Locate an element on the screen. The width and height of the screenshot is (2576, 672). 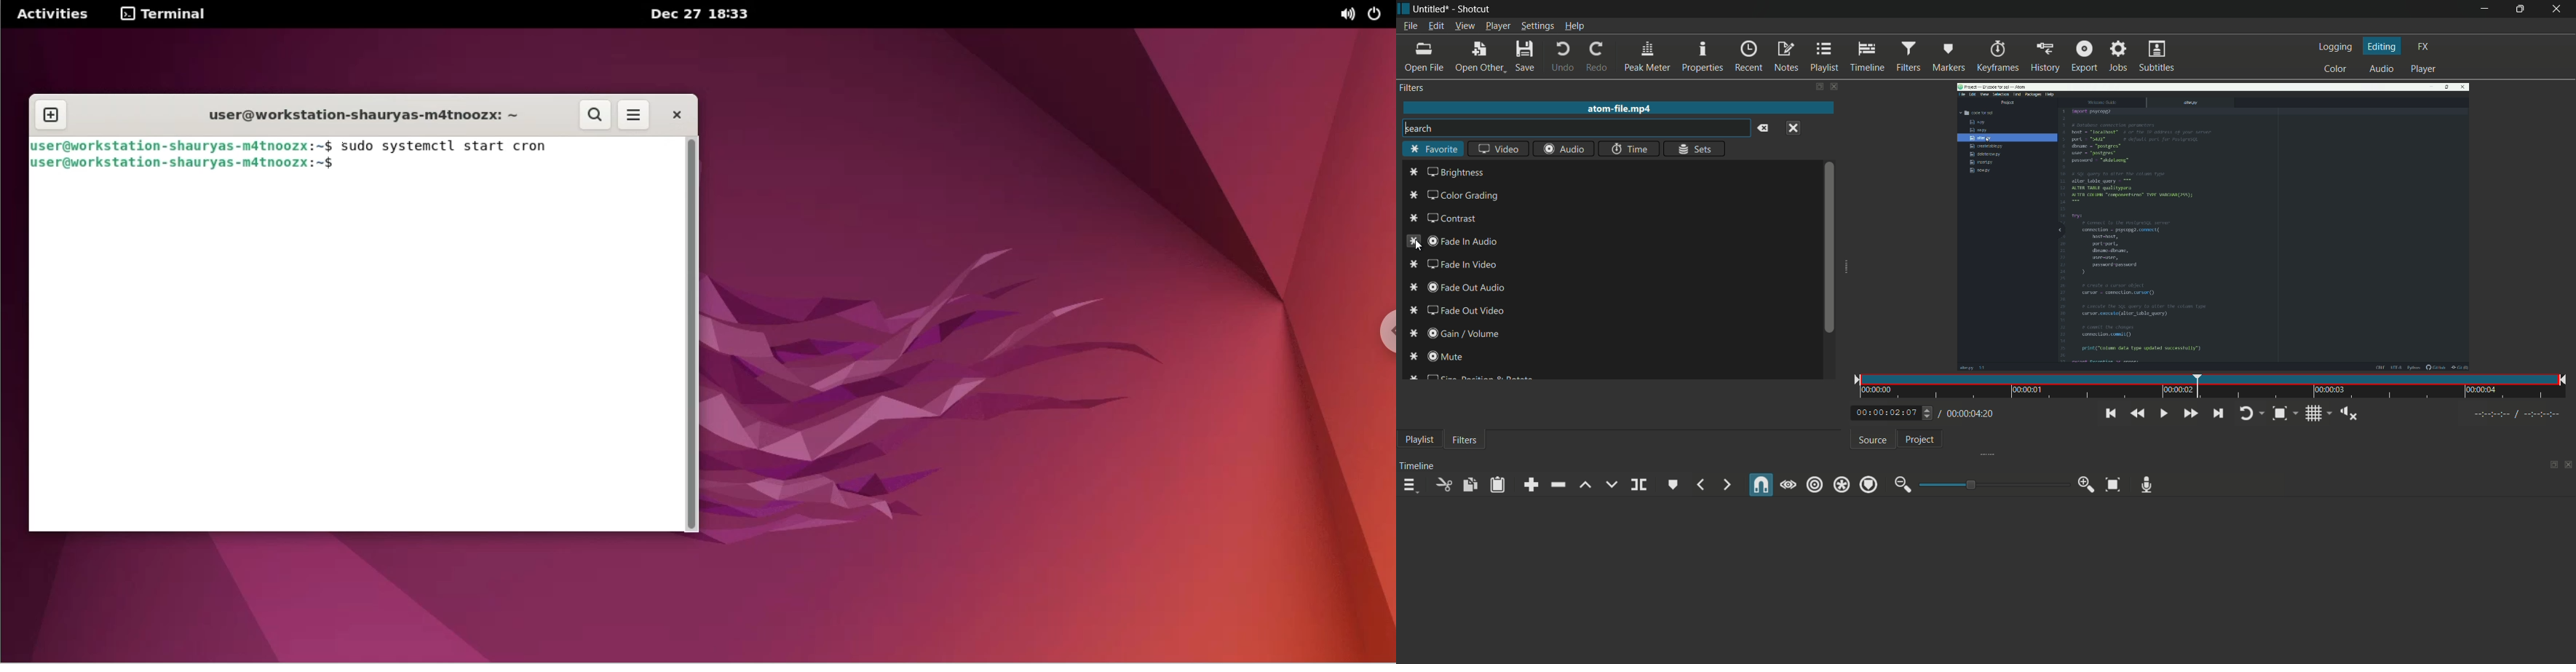
filters is located at coordinates (1466, 439).